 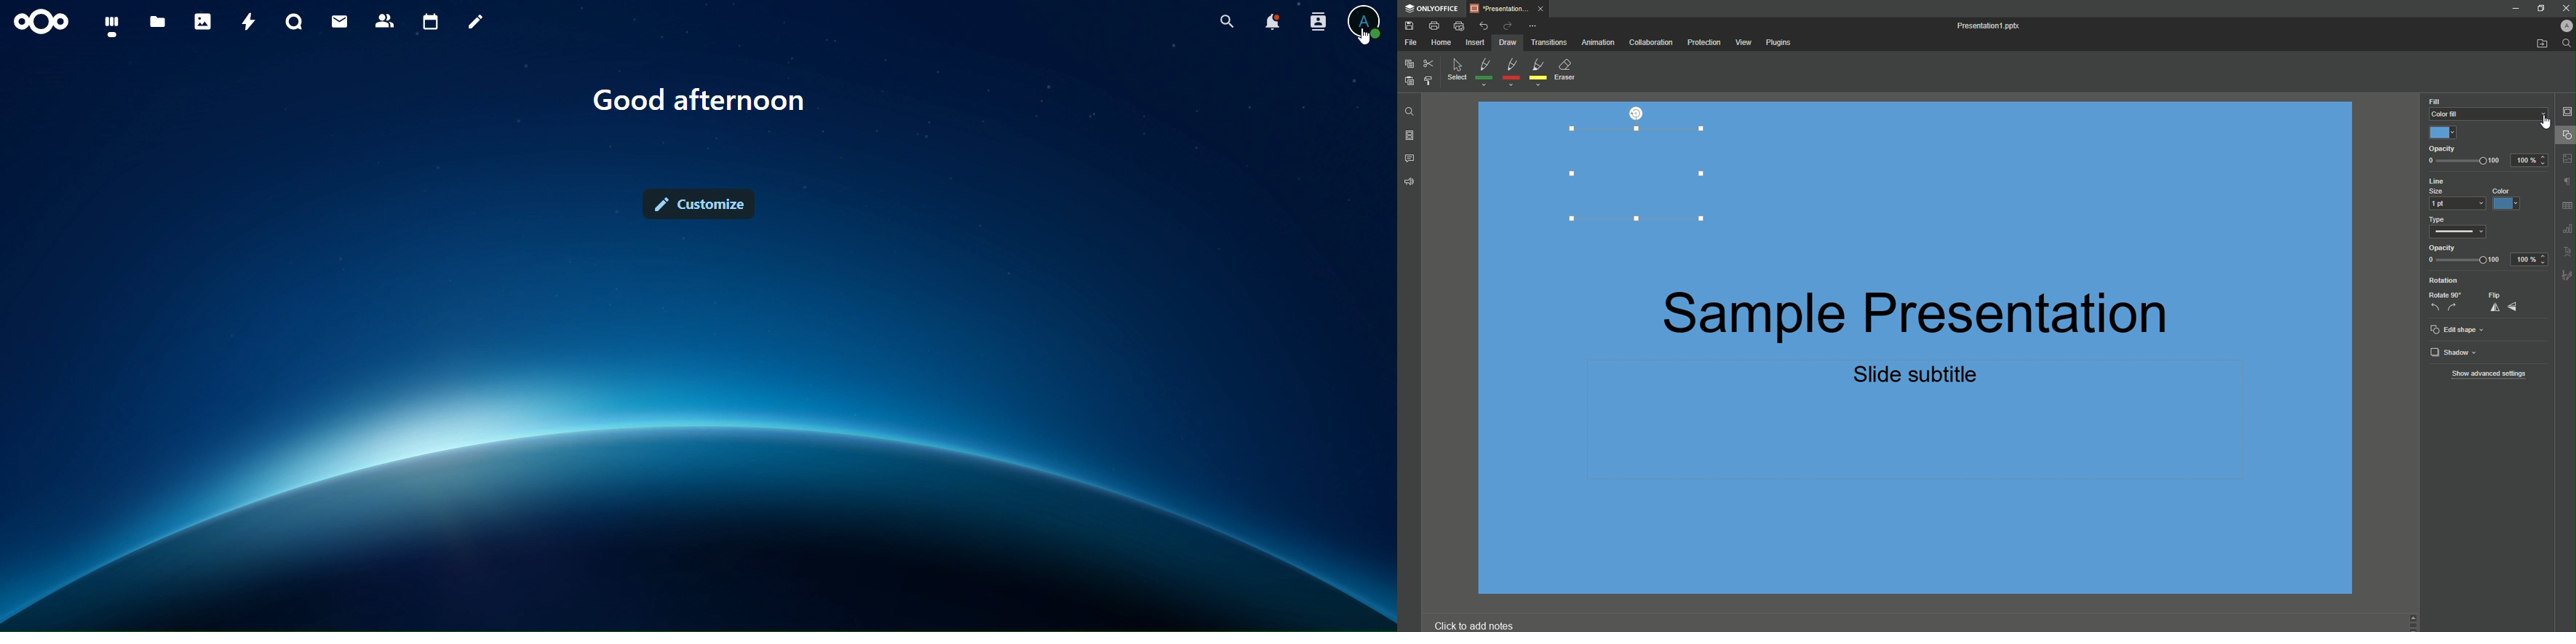 I want to click on view profile, so click(x=1365, y=21).